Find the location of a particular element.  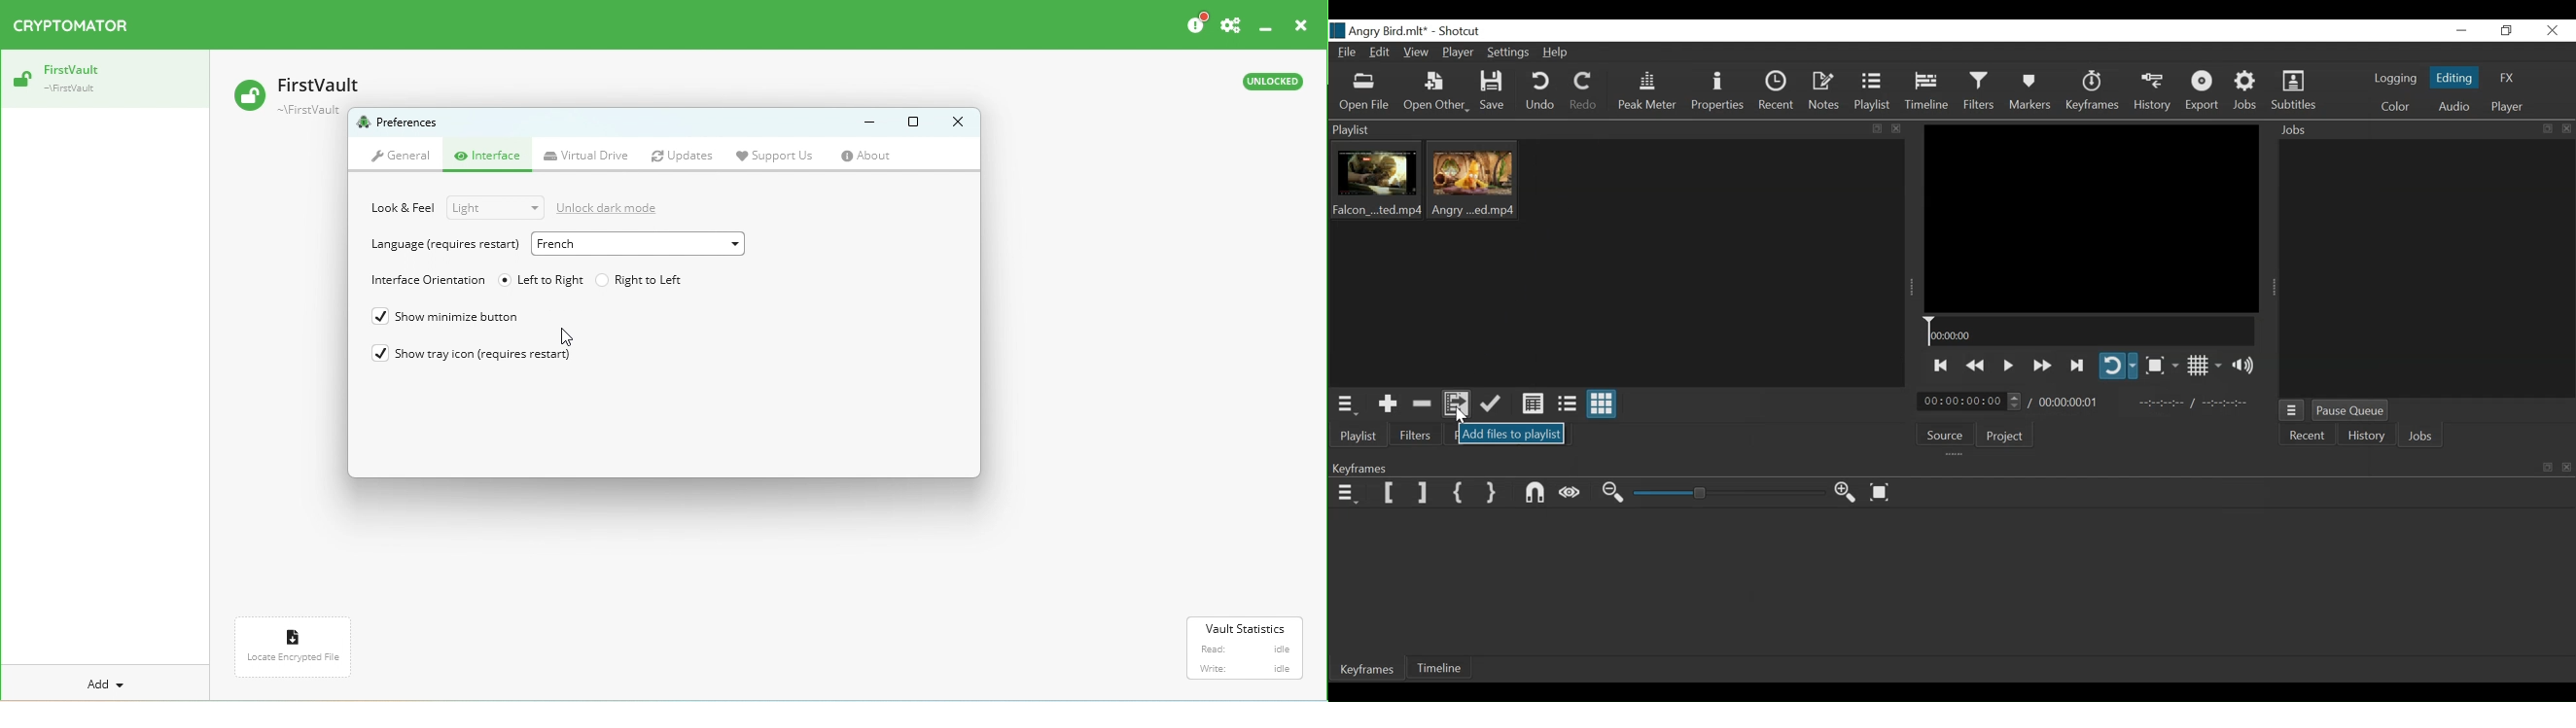

In point is located at coordinates (2193, 404).